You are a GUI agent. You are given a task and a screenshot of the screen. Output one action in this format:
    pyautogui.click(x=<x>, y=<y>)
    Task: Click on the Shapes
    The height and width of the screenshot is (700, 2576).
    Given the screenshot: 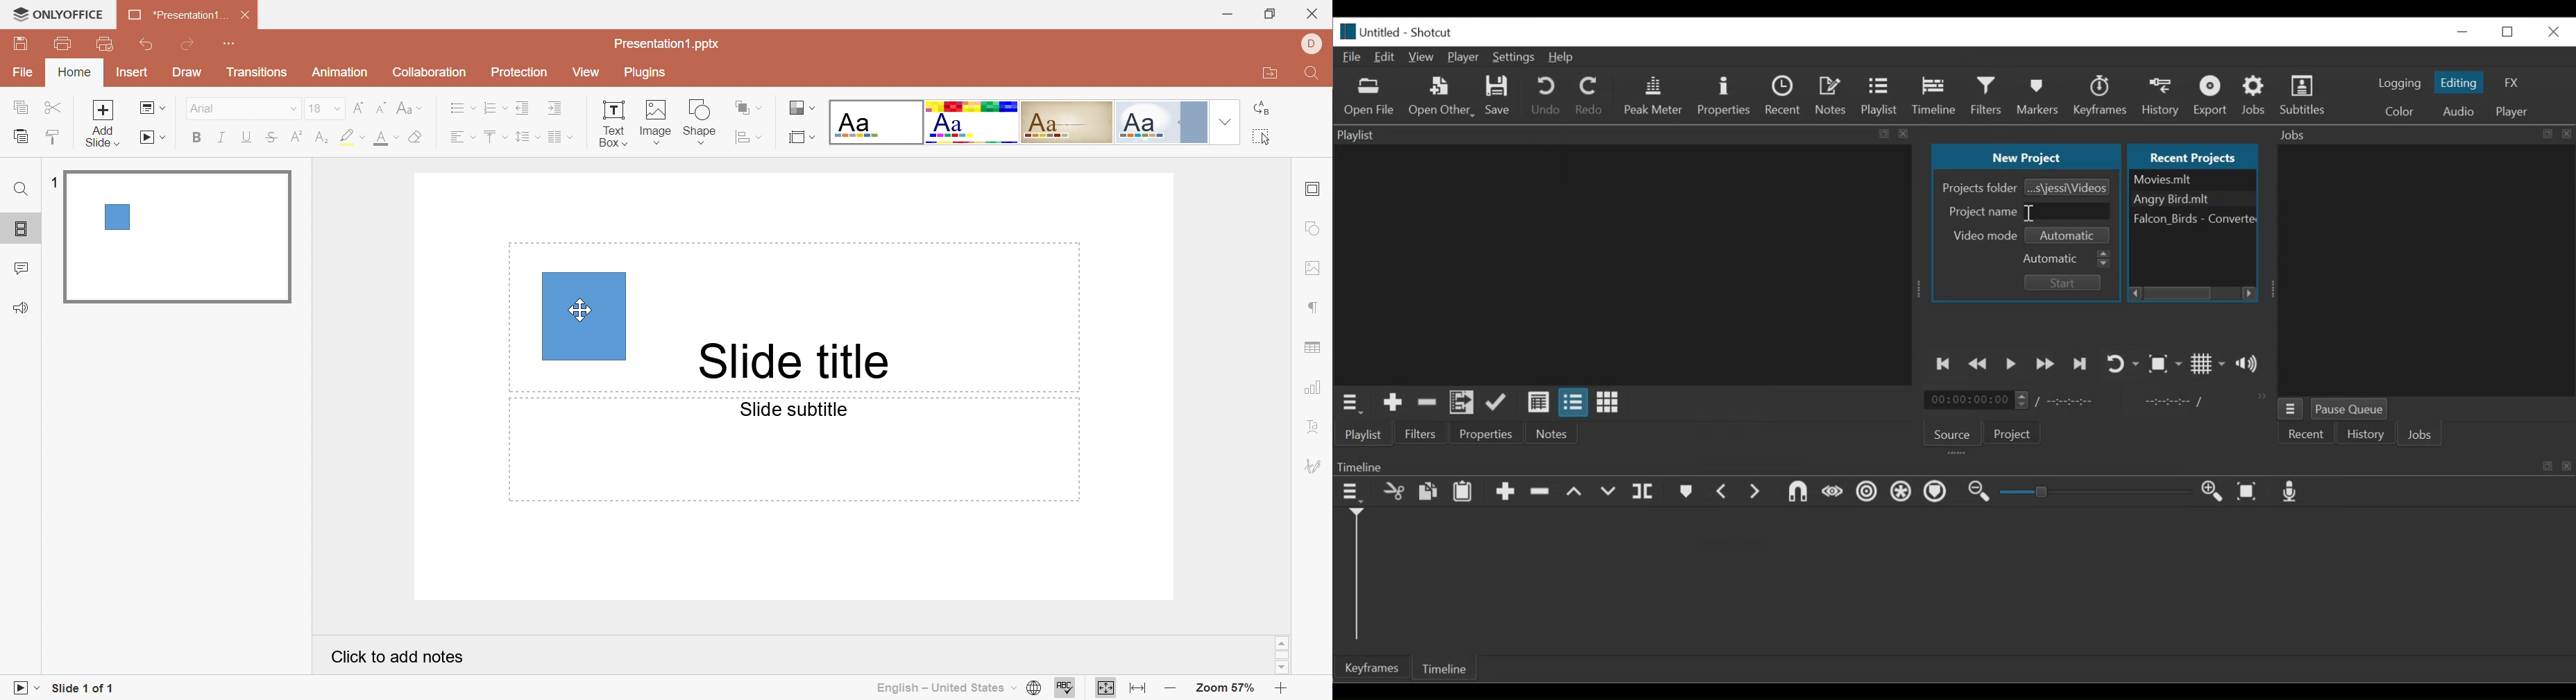 What is the action you would take?
    pyautogui.click(x=703, y=121)
    